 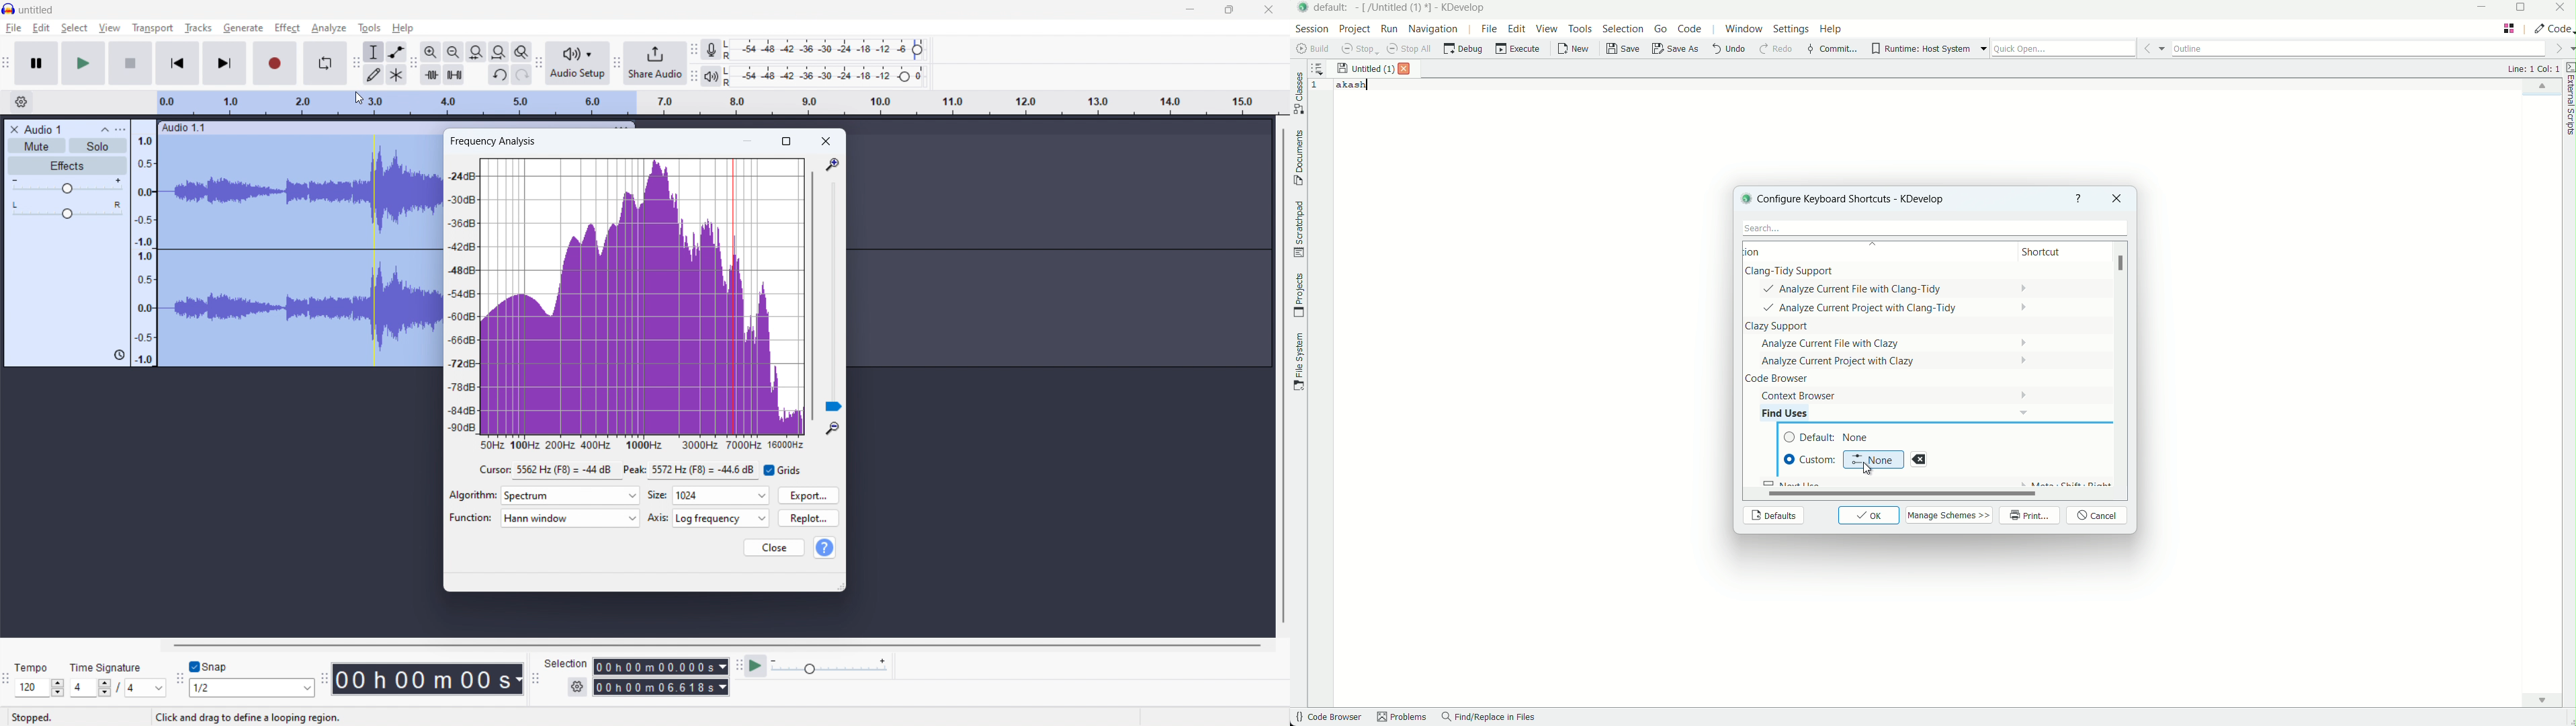 What do you see at coordinates (1811, 459) in the screenshot?
I see `Custom Shortcut` at bounding box center [1811, 459].